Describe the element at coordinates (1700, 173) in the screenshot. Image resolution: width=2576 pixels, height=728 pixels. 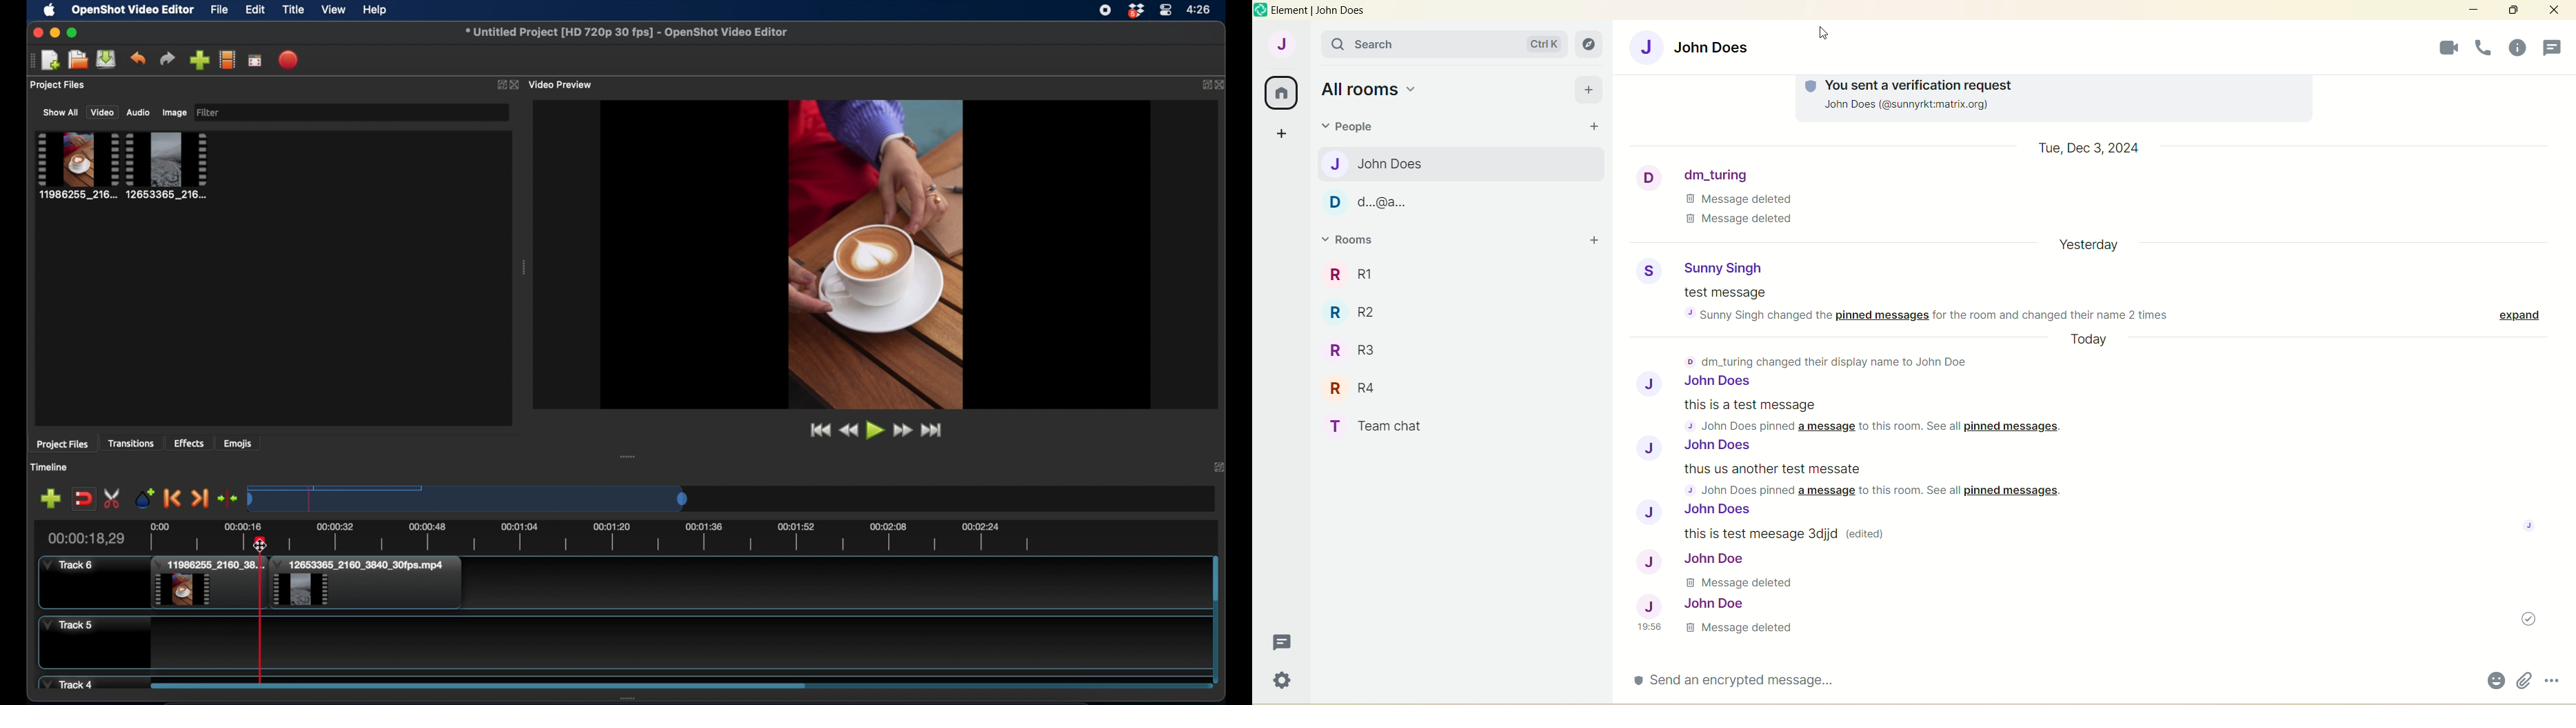
I see `dm_turing` at that location.